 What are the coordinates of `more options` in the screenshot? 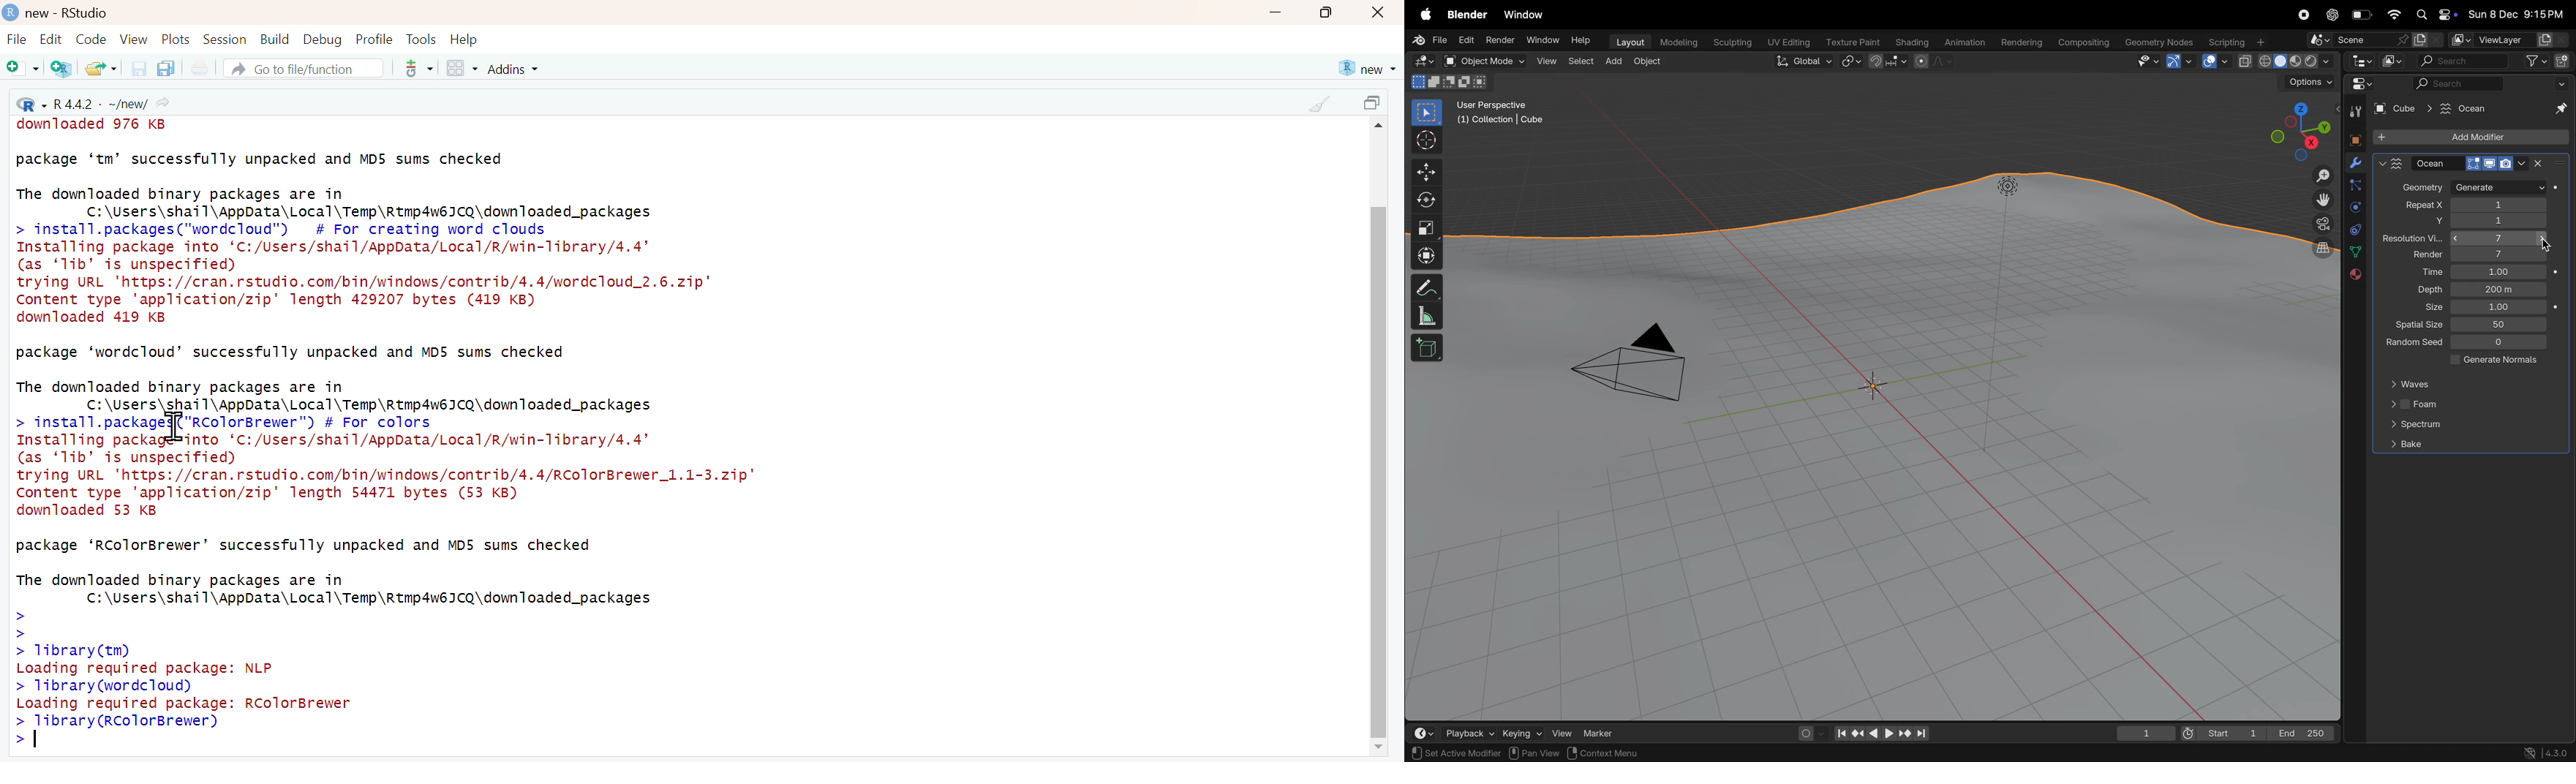 It's located at (418, 68).